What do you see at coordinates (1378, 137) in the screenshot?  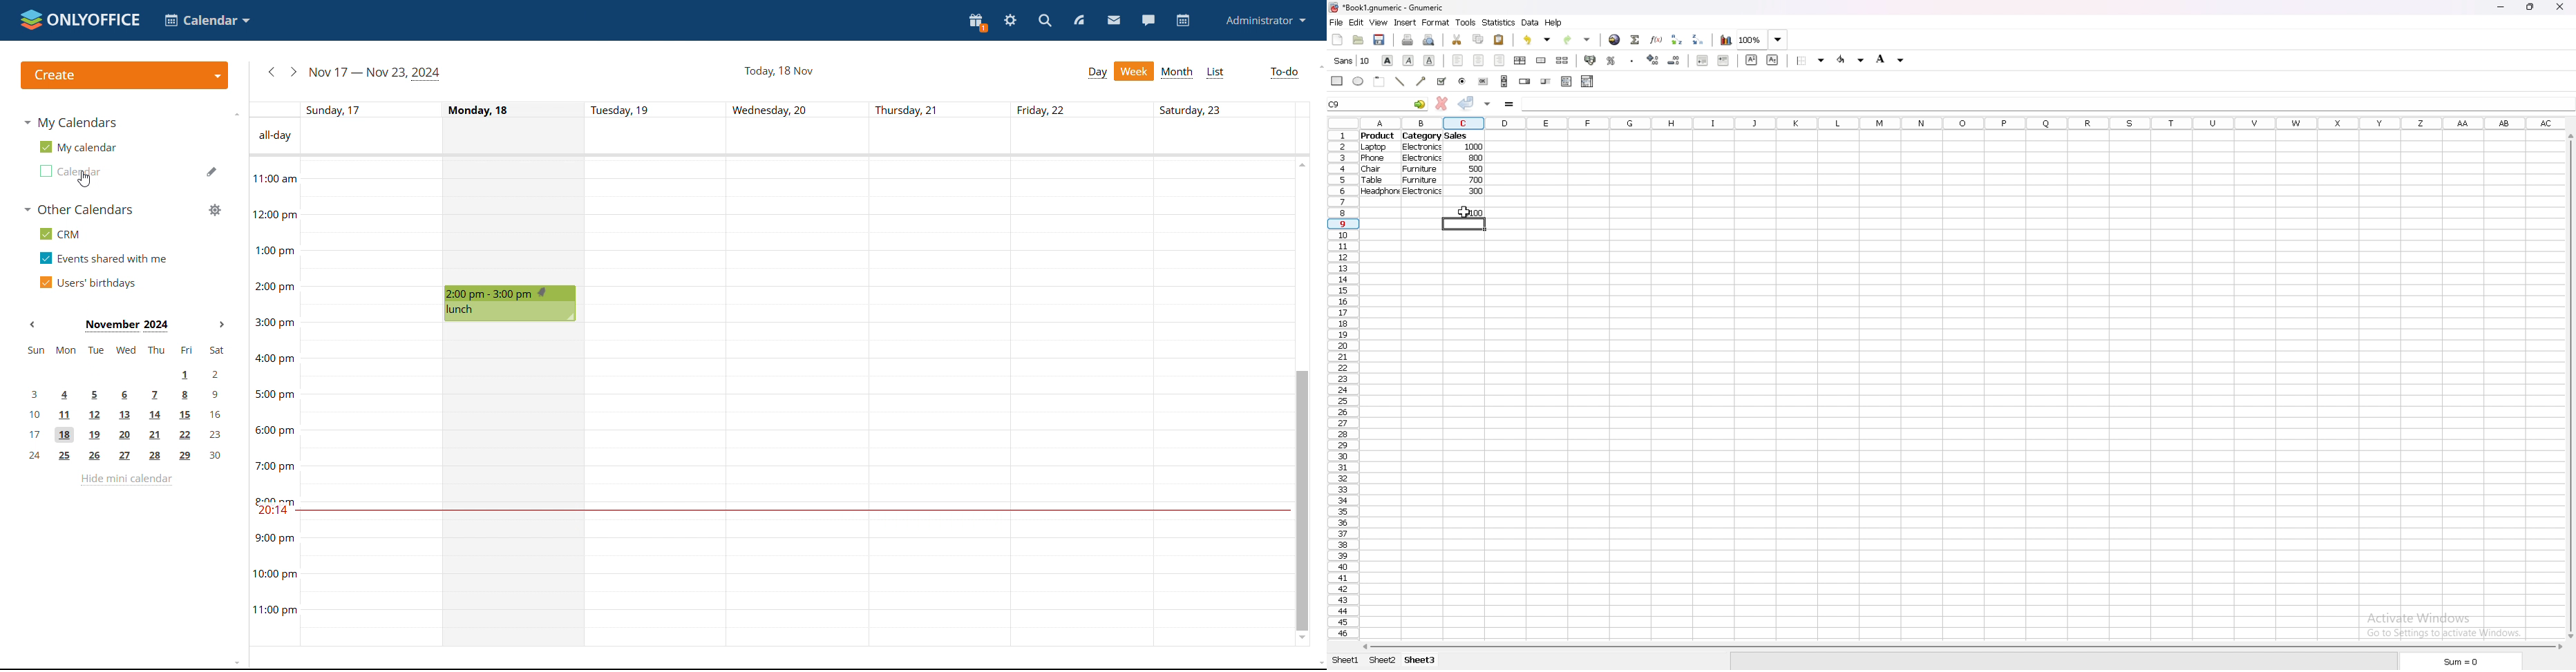 I see `product` at bounding box center [1378, 137].